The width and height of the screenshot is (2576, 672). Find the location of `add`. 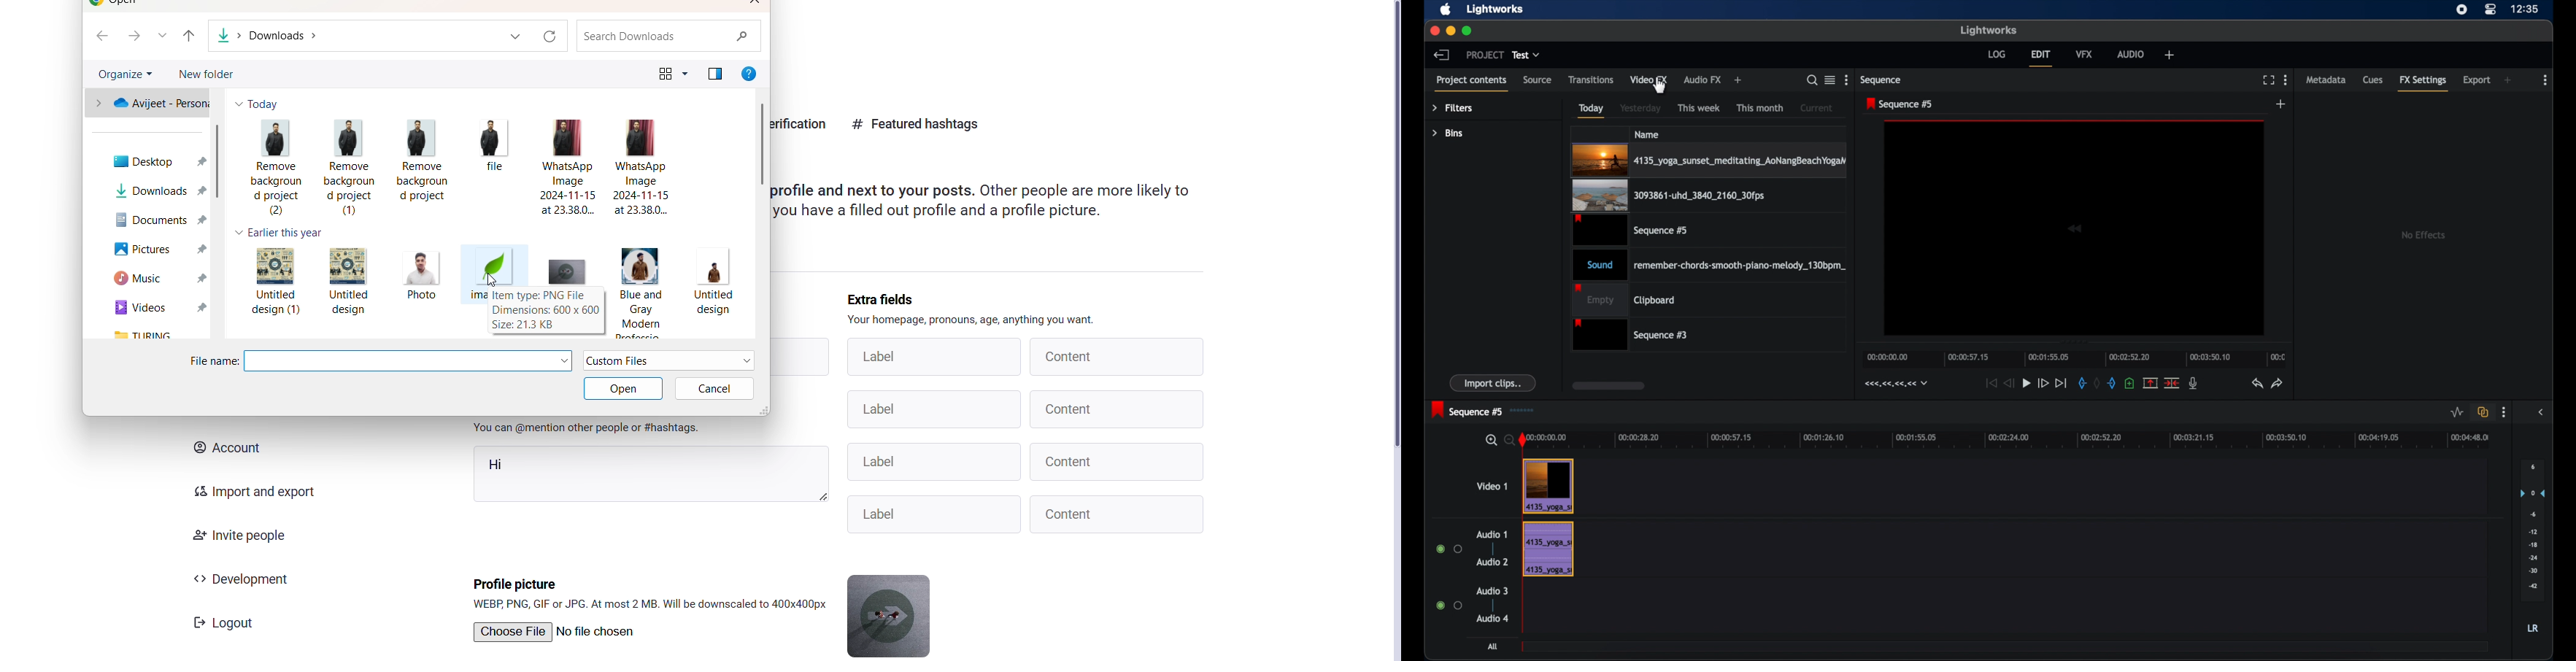

add is located at coordinates (2170, 55).